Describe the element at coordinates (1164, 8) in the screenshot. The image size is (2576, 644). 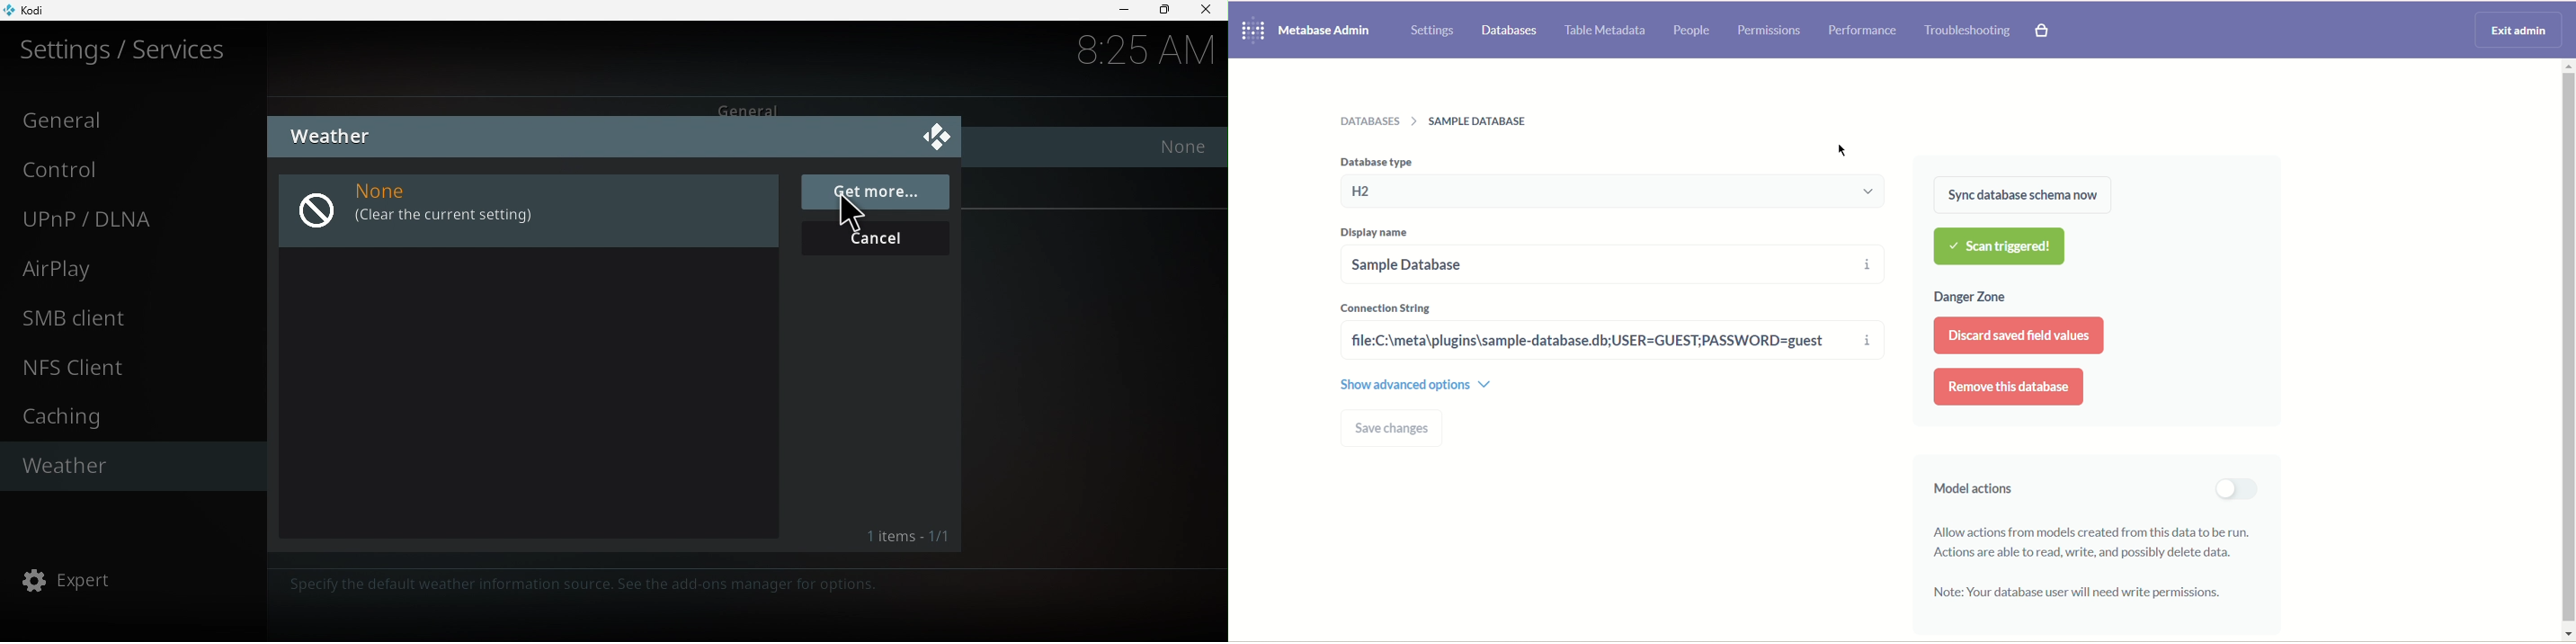
I see `Maximize` at that location.